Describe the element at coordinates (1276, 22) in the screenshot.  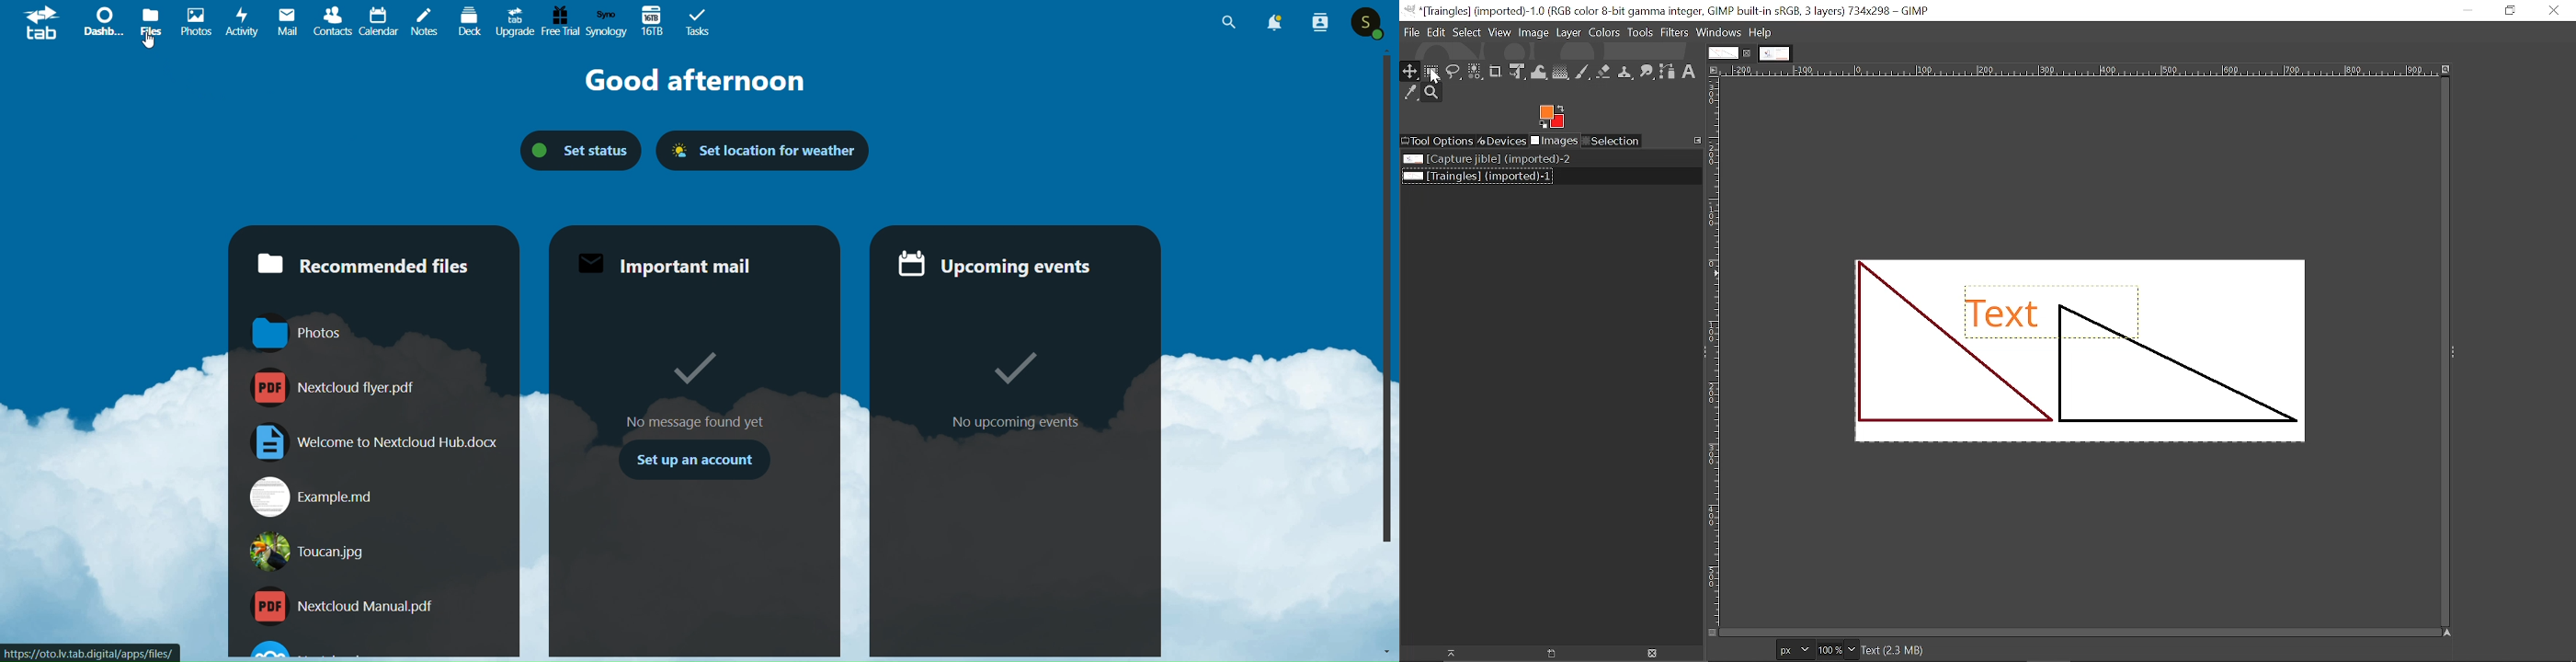
I see `notification` at that location.